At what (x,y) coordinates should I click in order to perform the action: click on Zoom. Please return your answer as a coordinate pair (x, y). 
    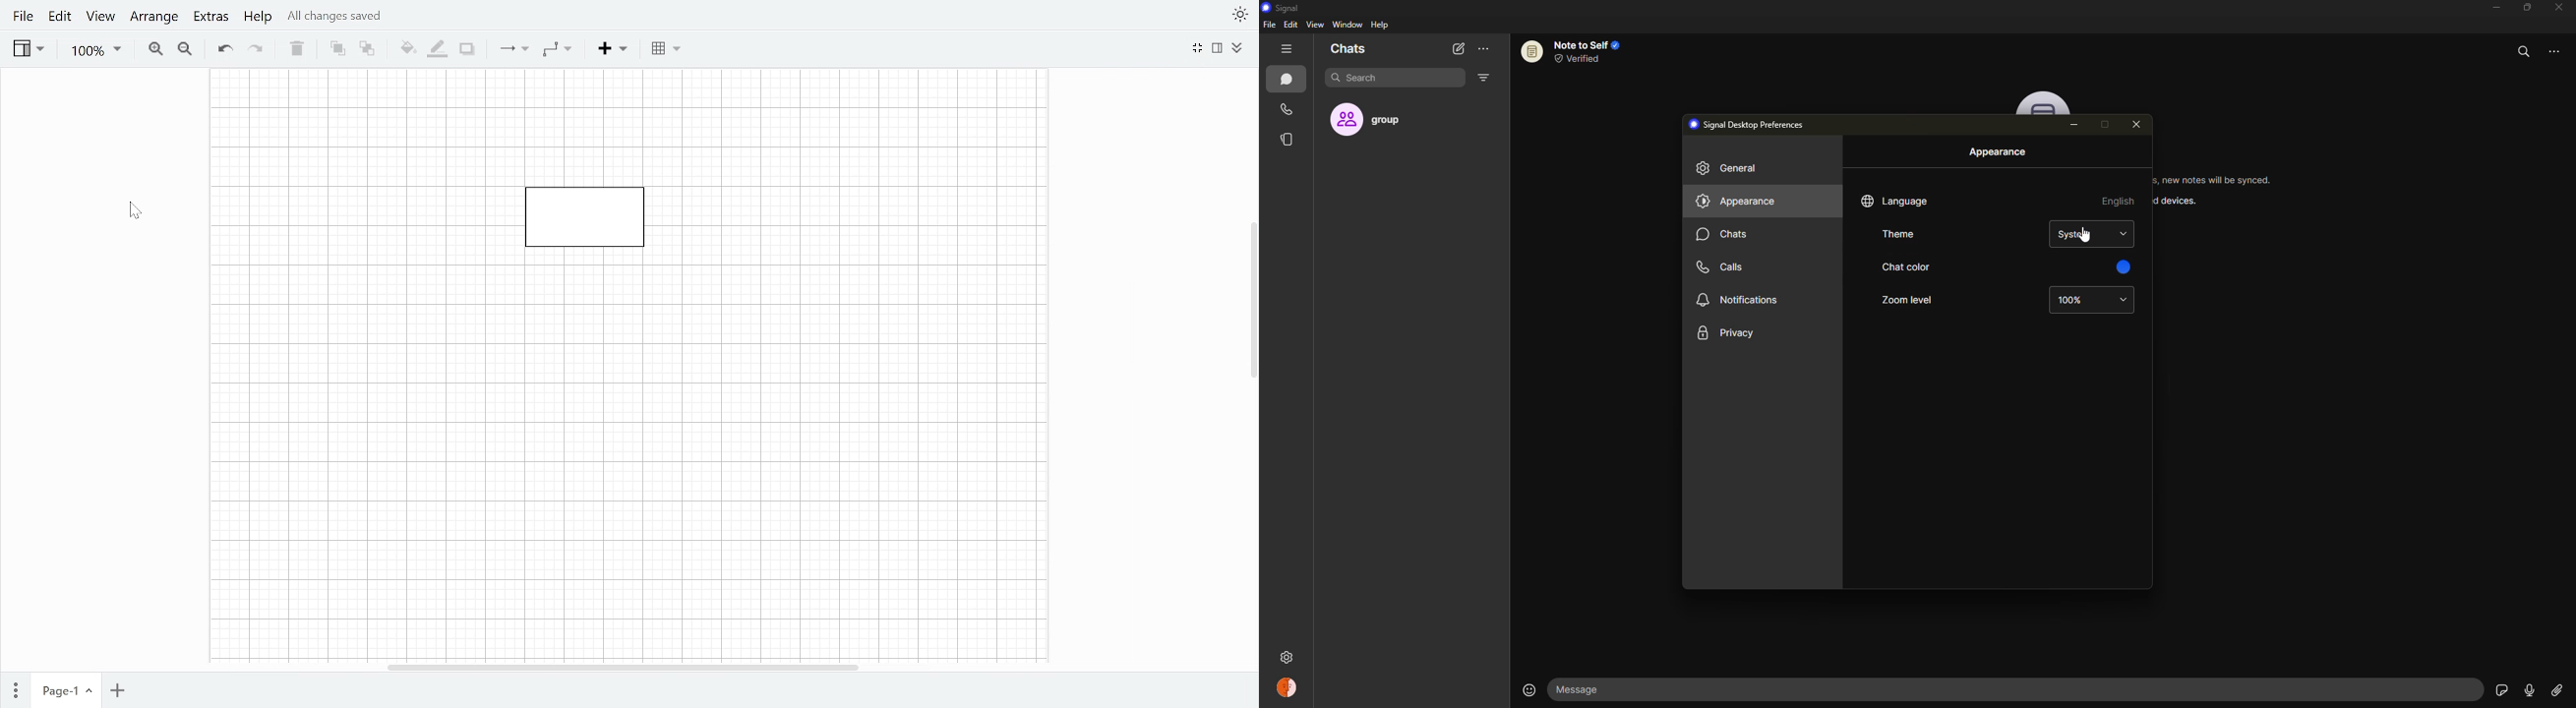
    Looking at the image, I should click on (93, 50).